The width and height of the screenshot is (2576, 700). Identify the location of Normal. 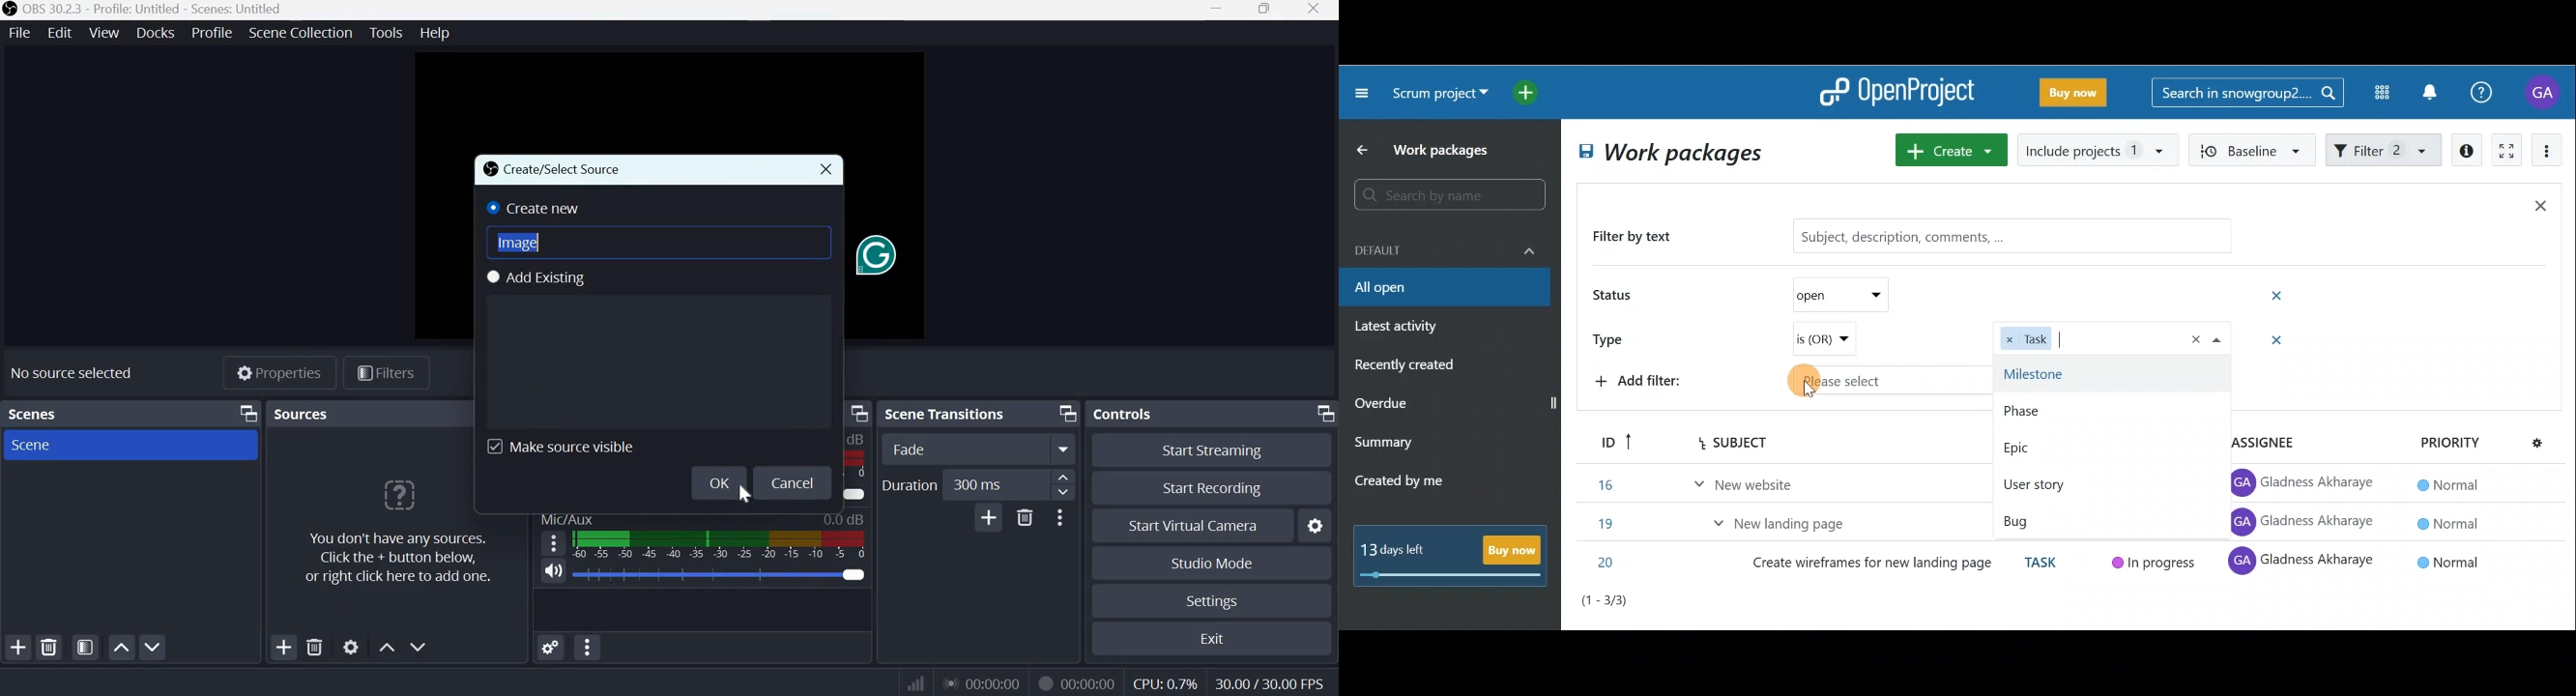
(2445, 521).